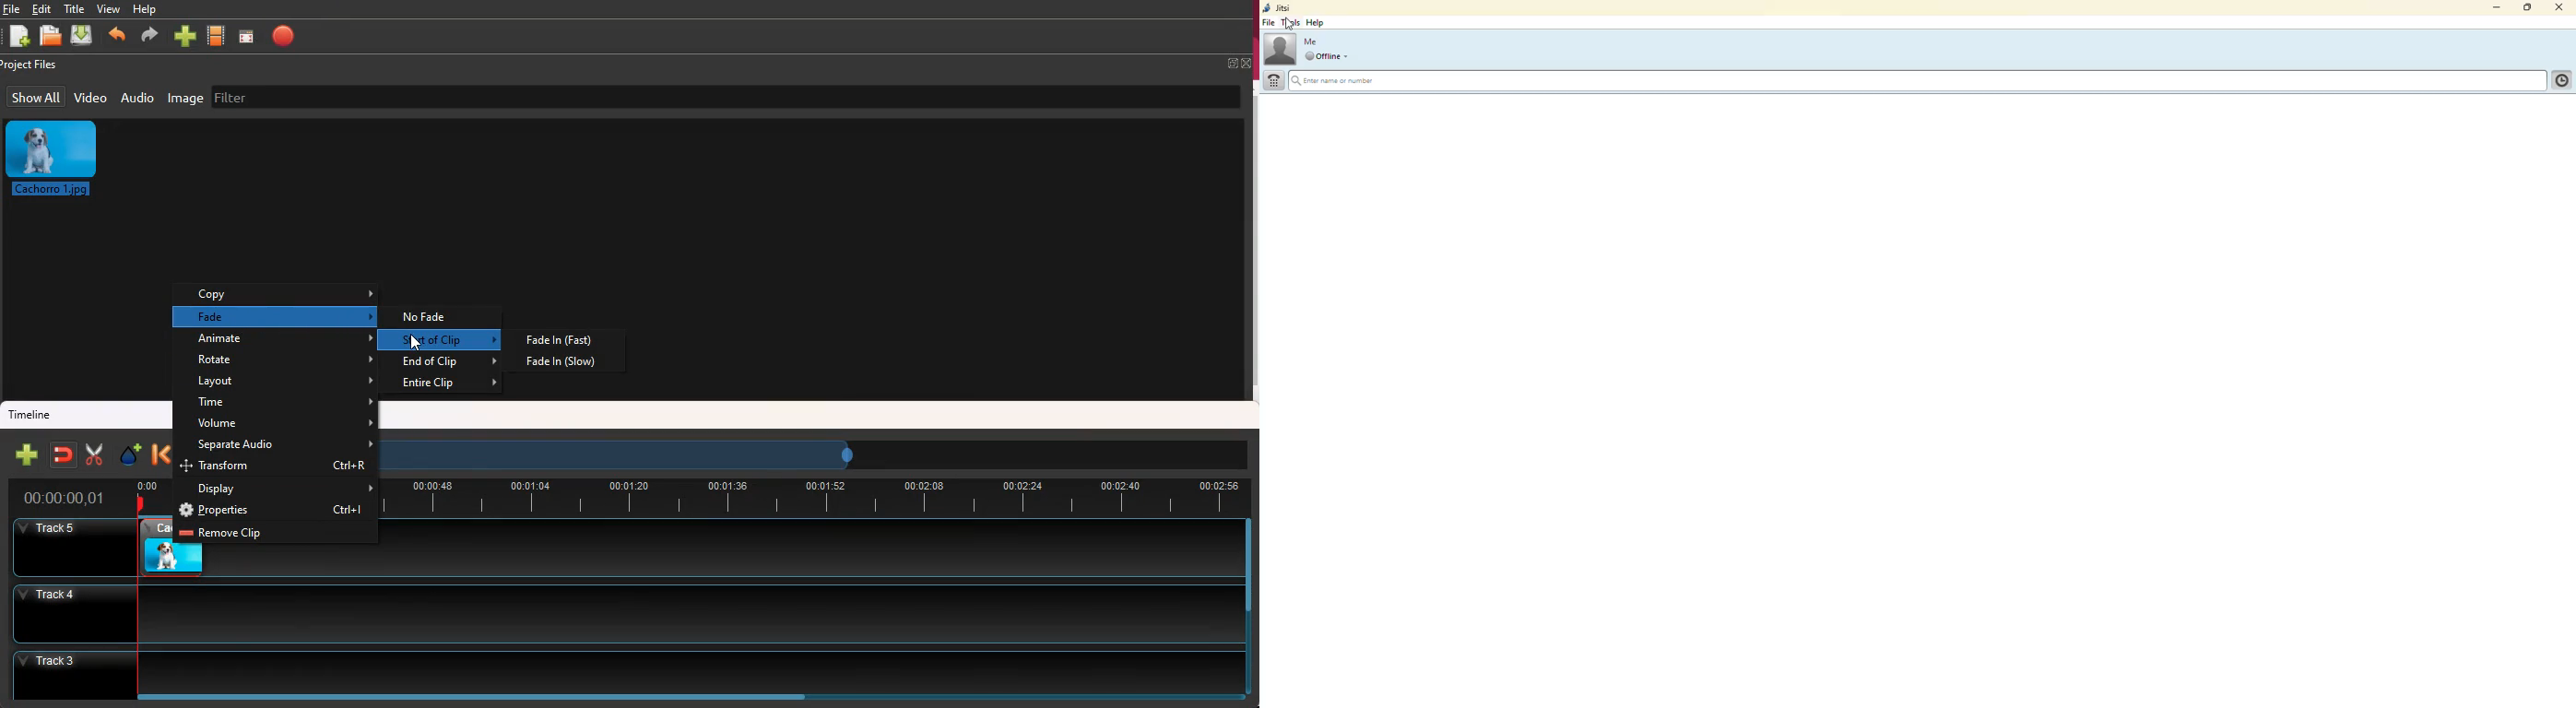 The height and width of the screenshot is (728, 2576). I want to click on entire clip, so click(448, 384).